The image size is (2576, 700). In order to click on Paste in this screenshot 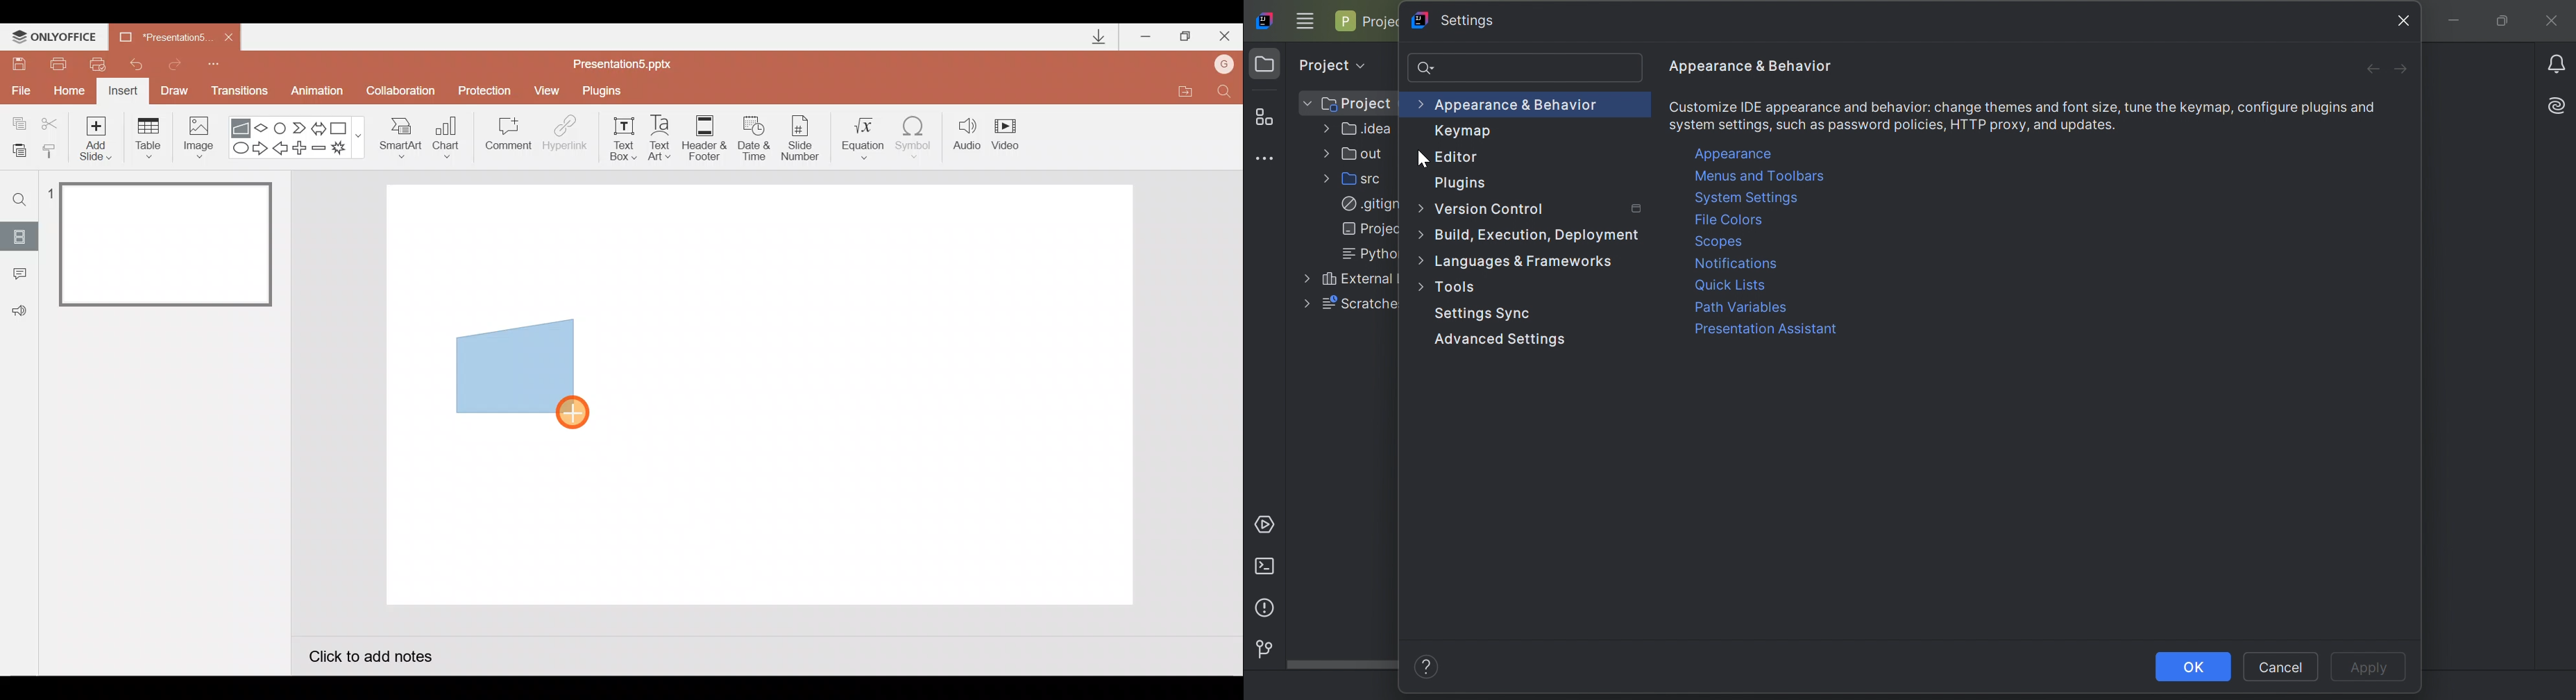, I will do `click(16, 149)`.